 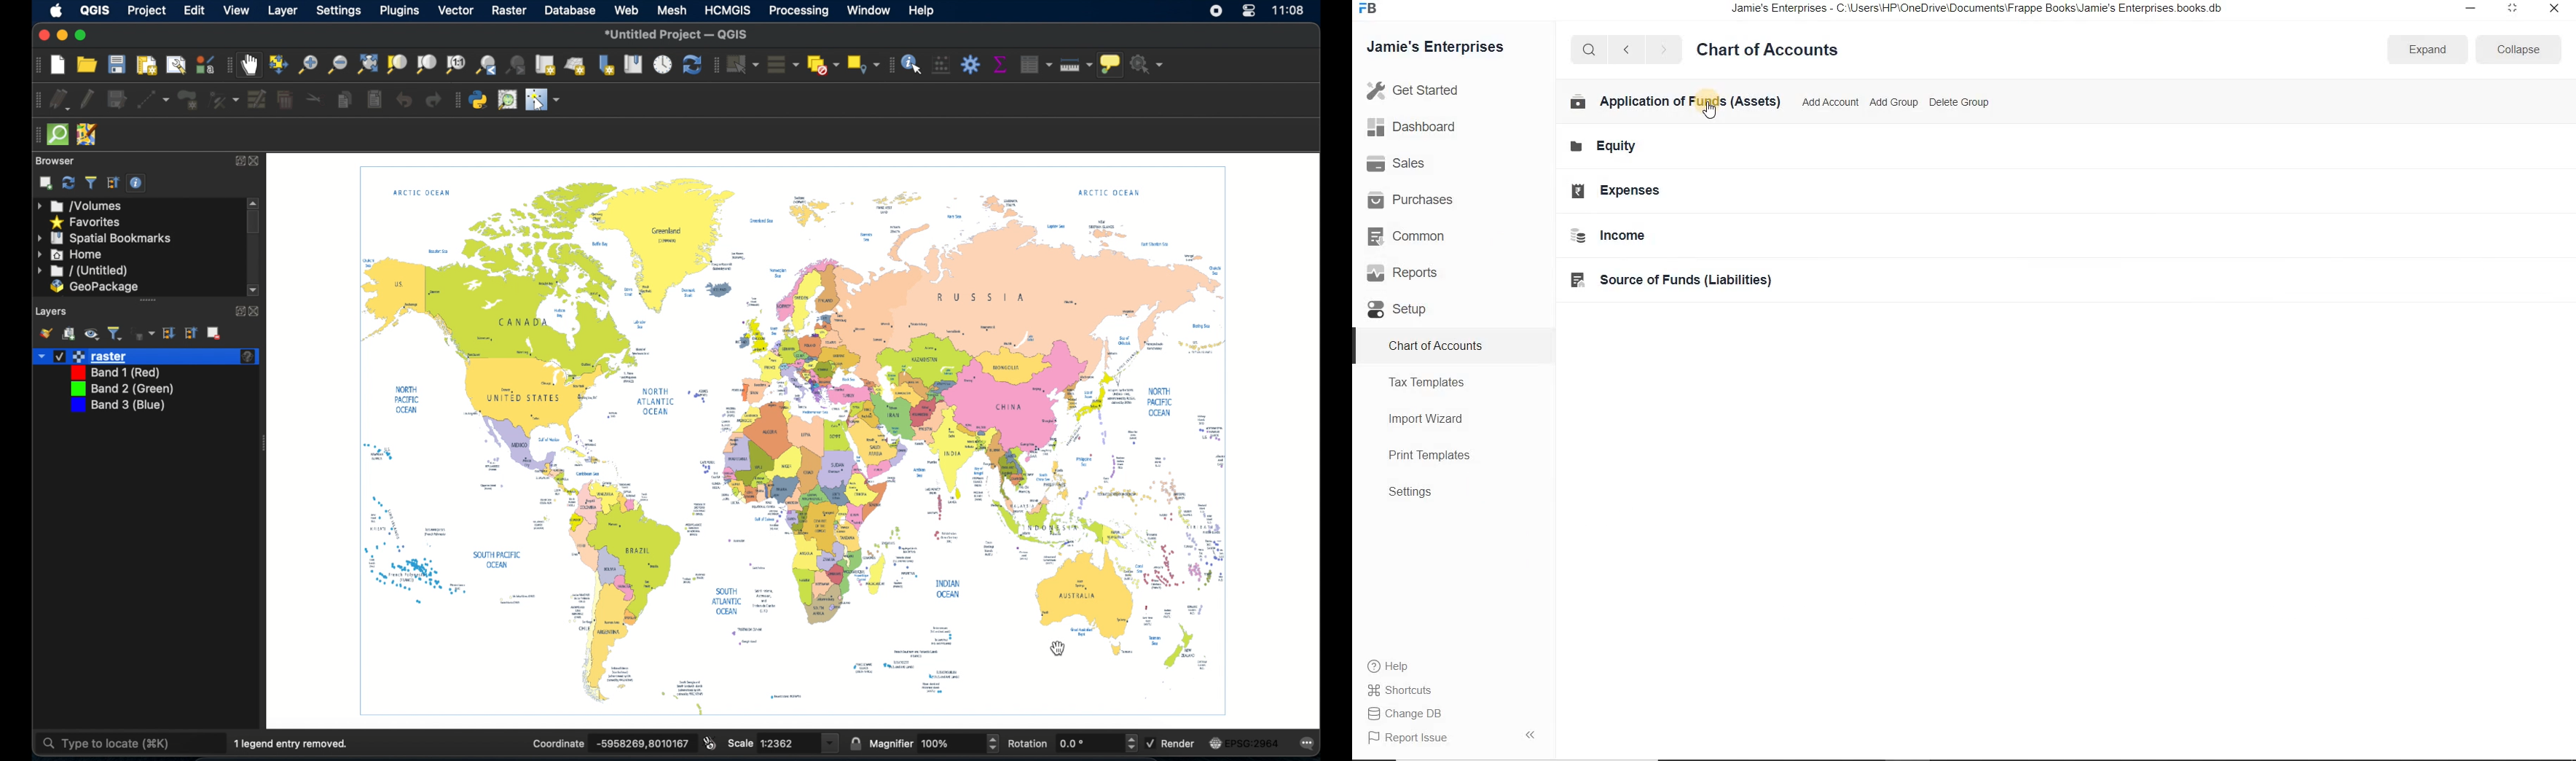 I want to click on Report Issue, so click(x=1412, y=738).